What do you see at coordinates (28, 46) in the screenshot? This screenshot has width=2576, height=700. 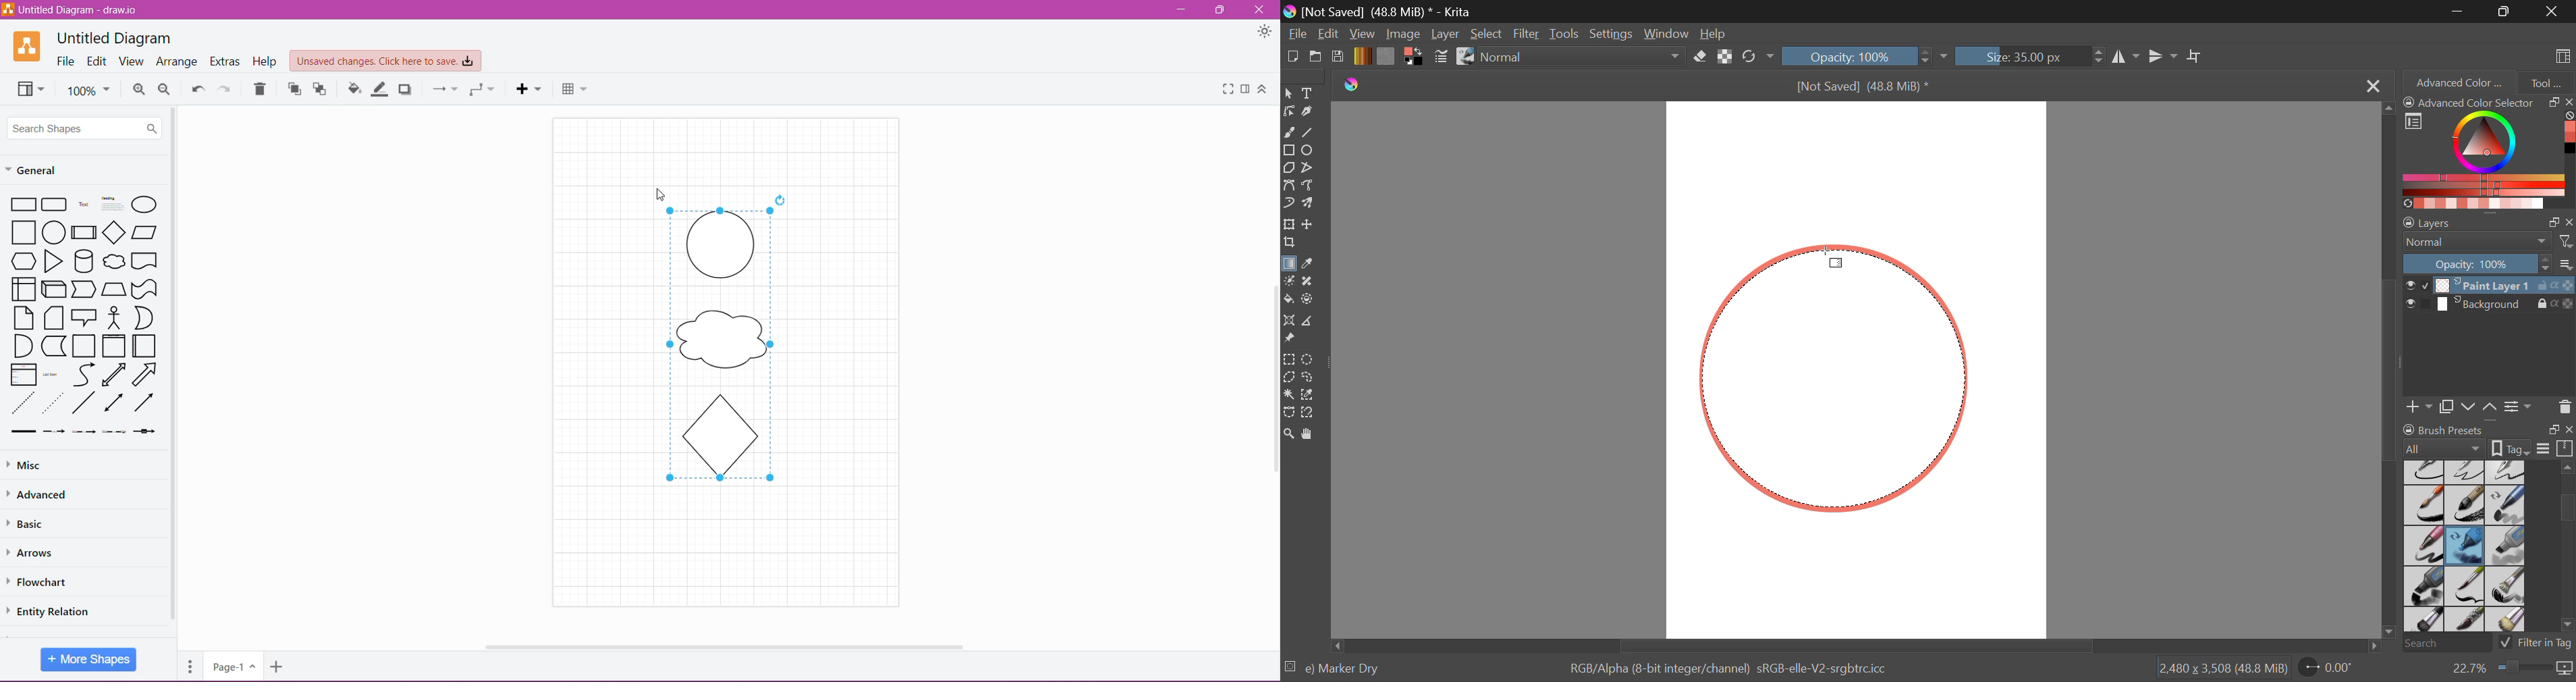 I see `Application Logo` at bounding box center [28, 46].